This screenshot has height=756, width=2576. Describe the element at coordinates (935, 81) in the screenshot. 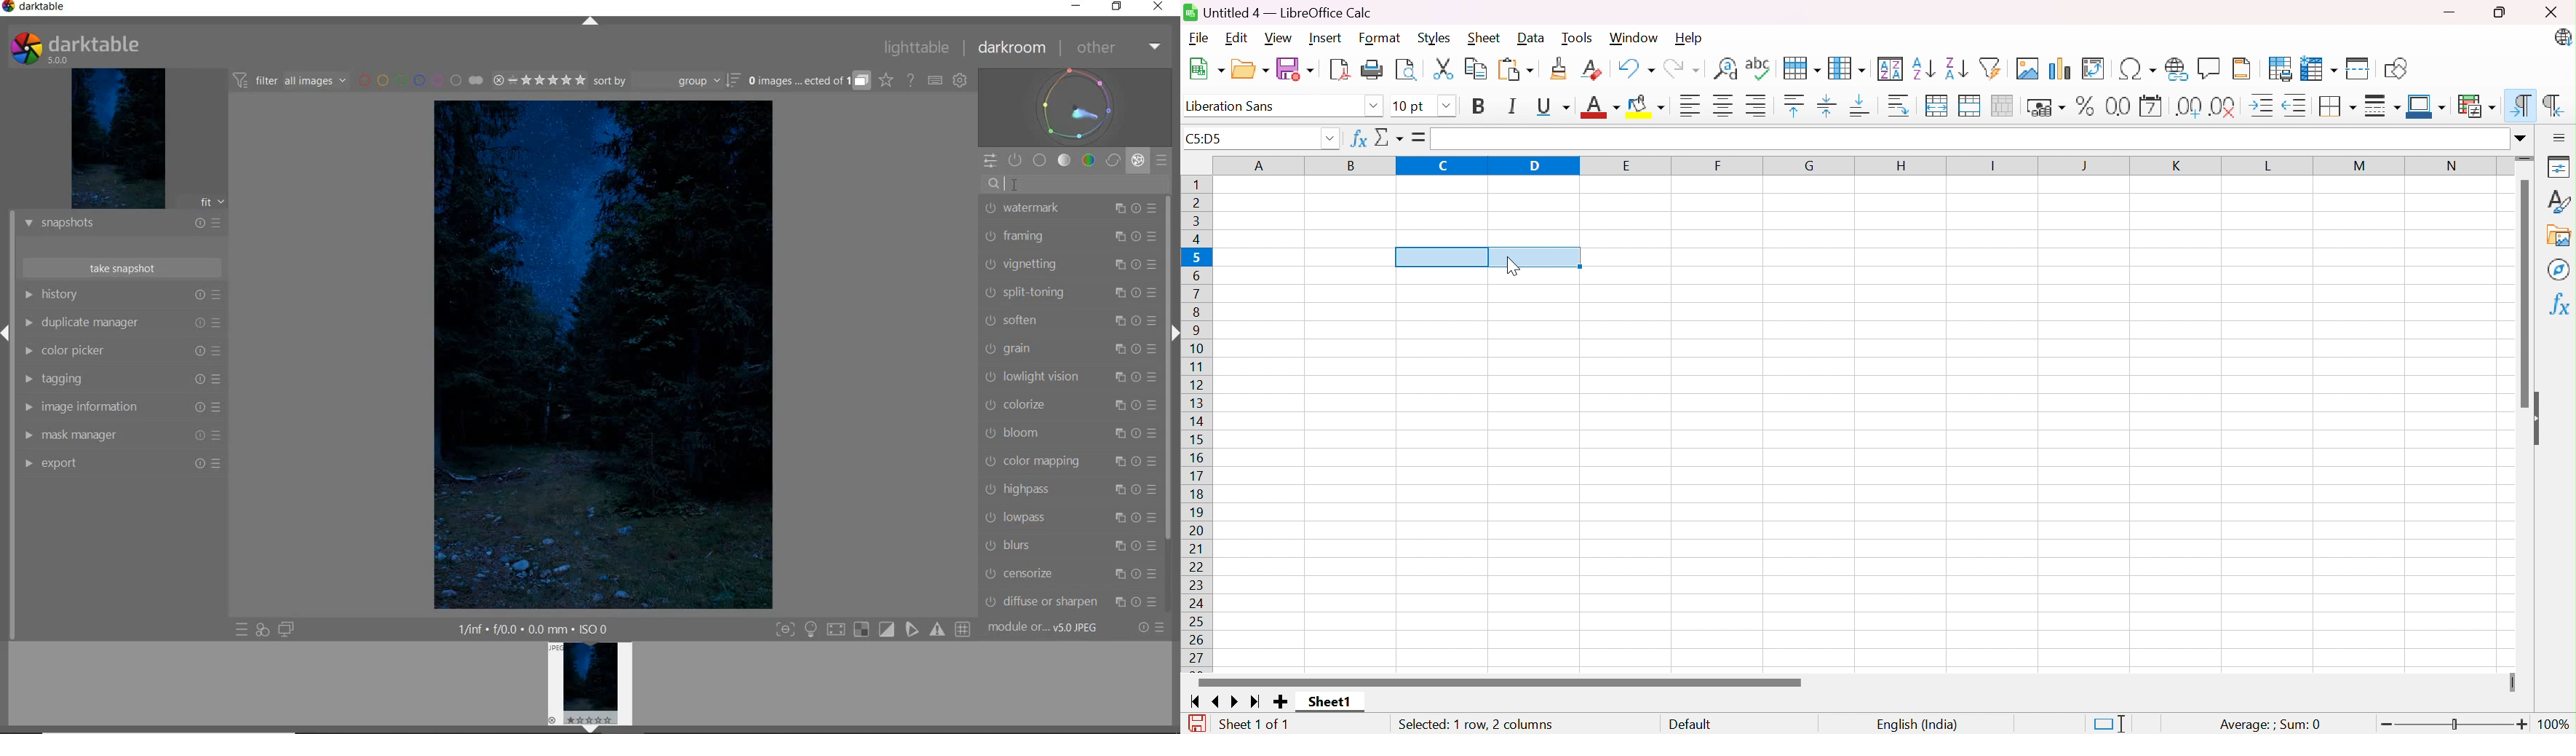

I see `SET KEYBOARD SHORTCUTS` at that location.